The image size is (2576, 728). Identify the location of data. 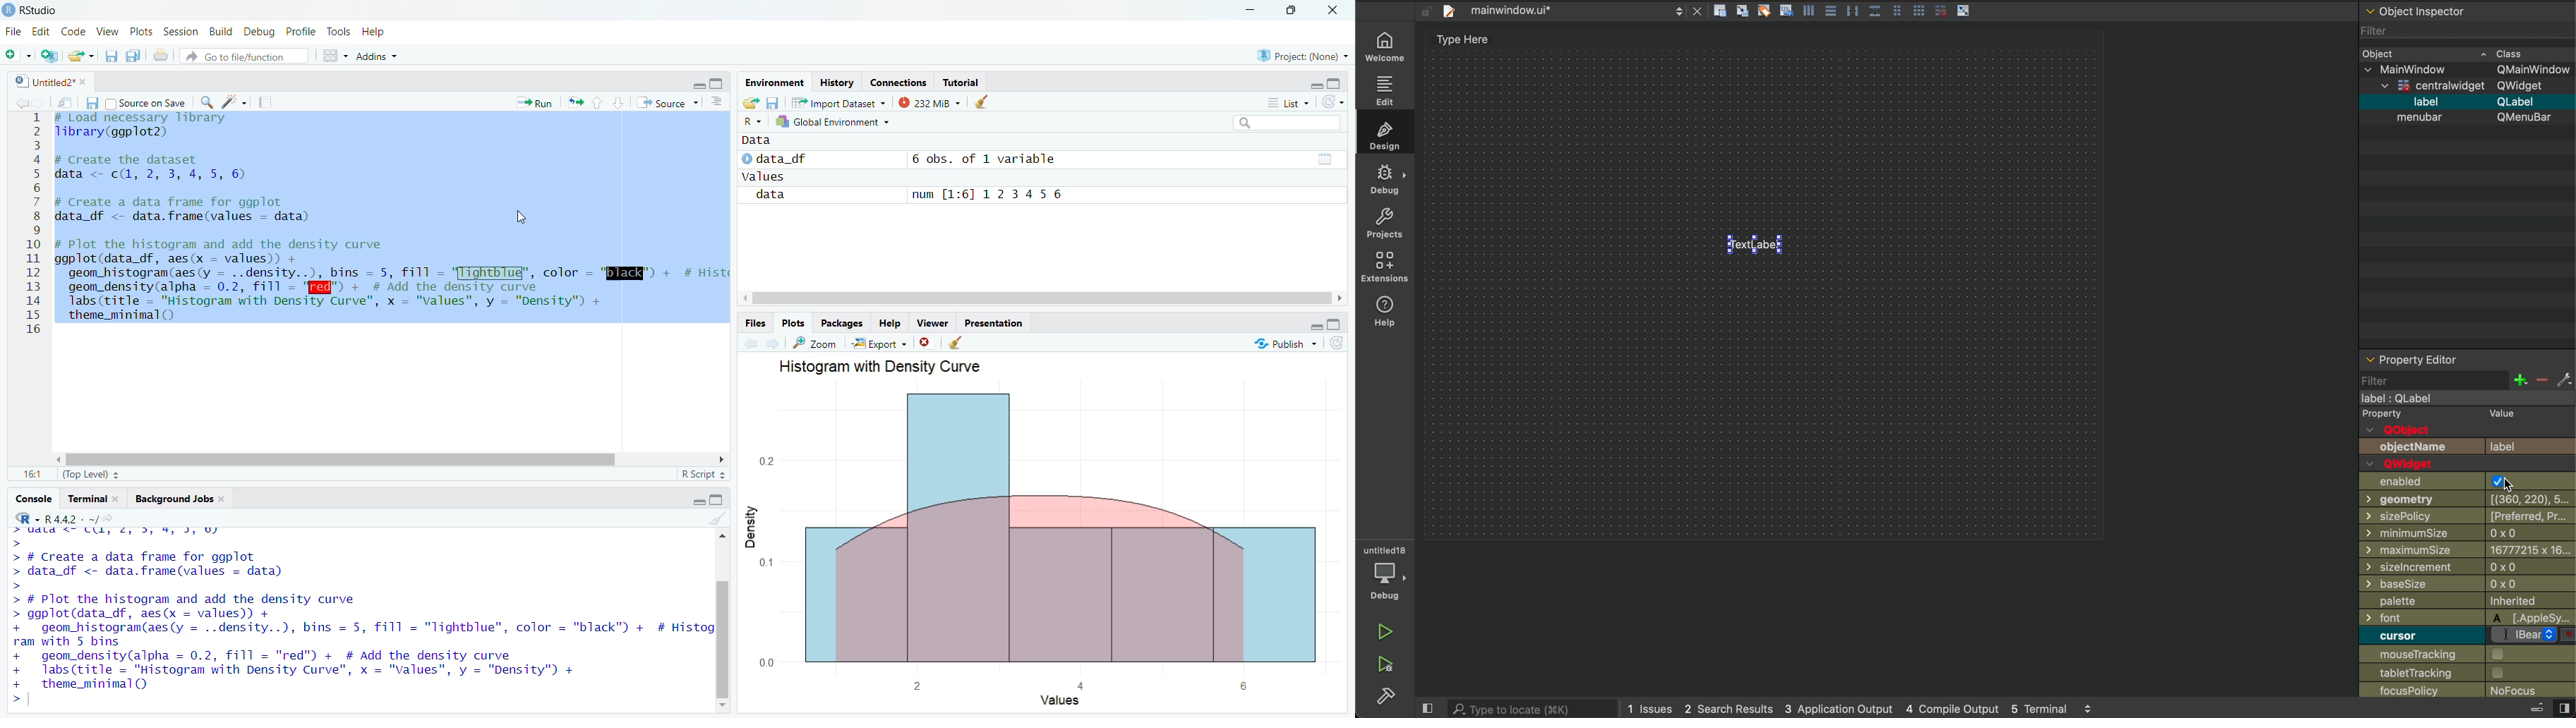
(774, 196).